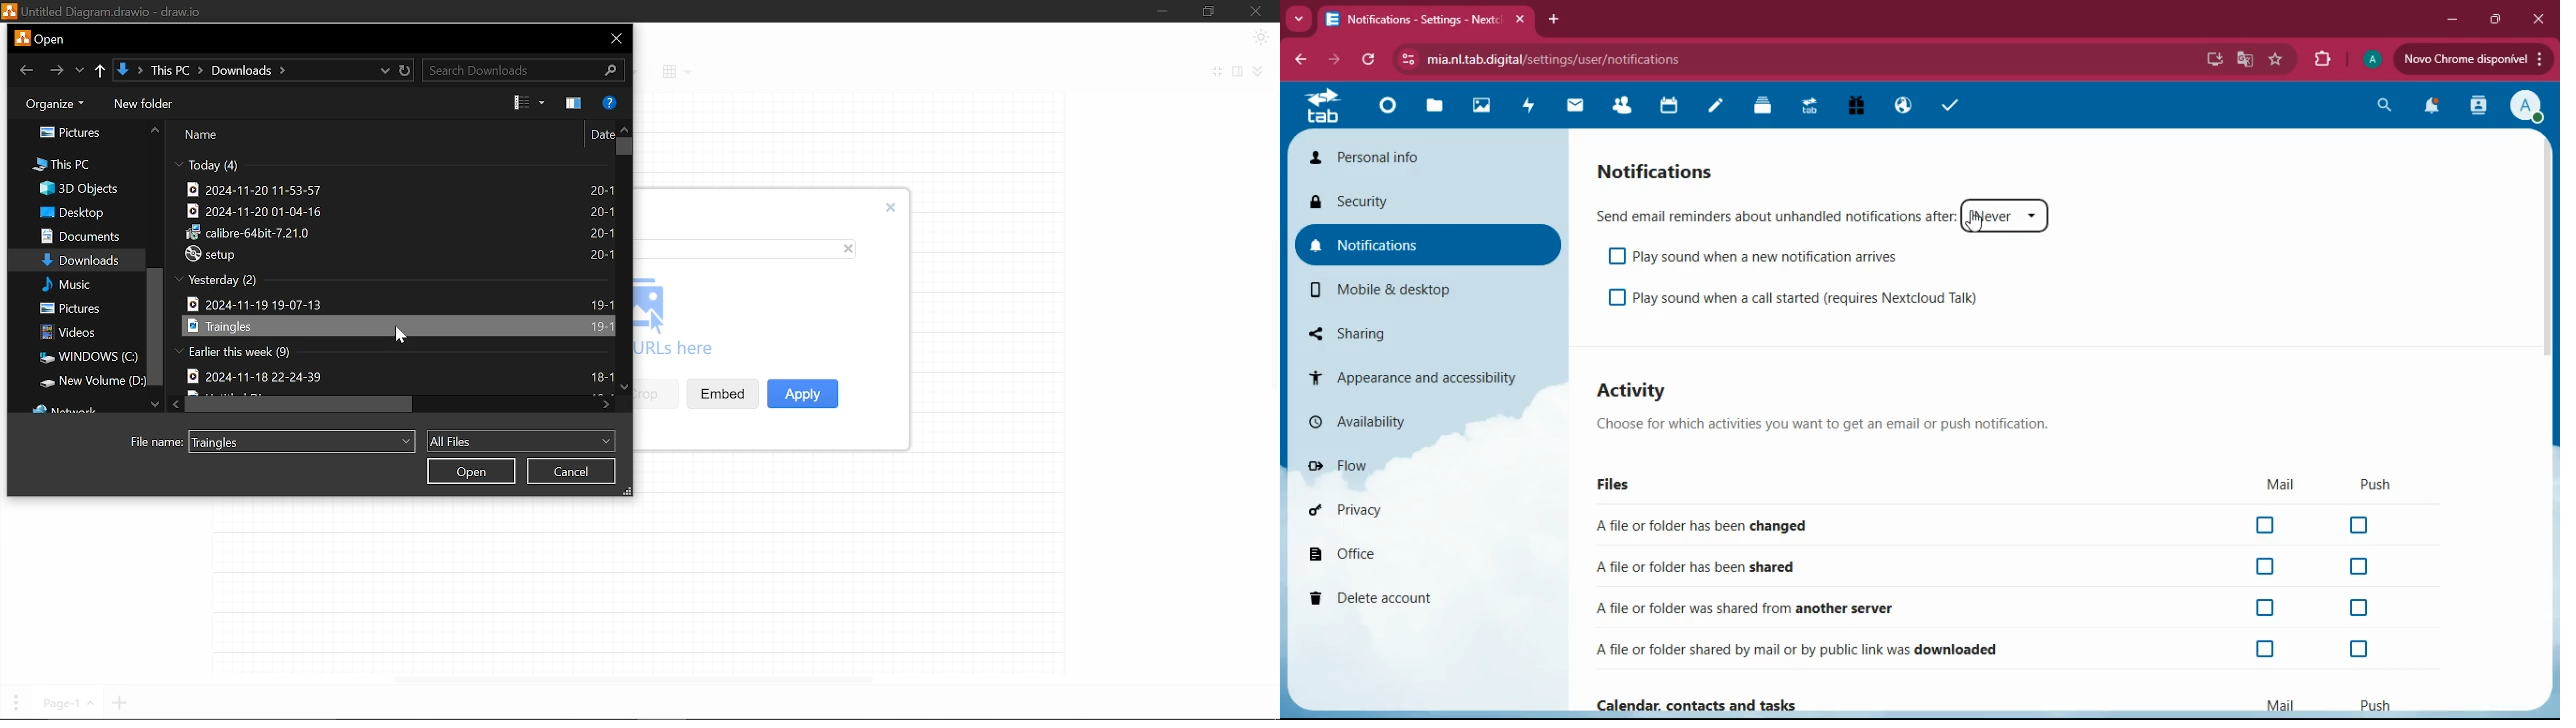 This screenshot has height=728, width=2576. I want to click on never, so click(2006, 218).